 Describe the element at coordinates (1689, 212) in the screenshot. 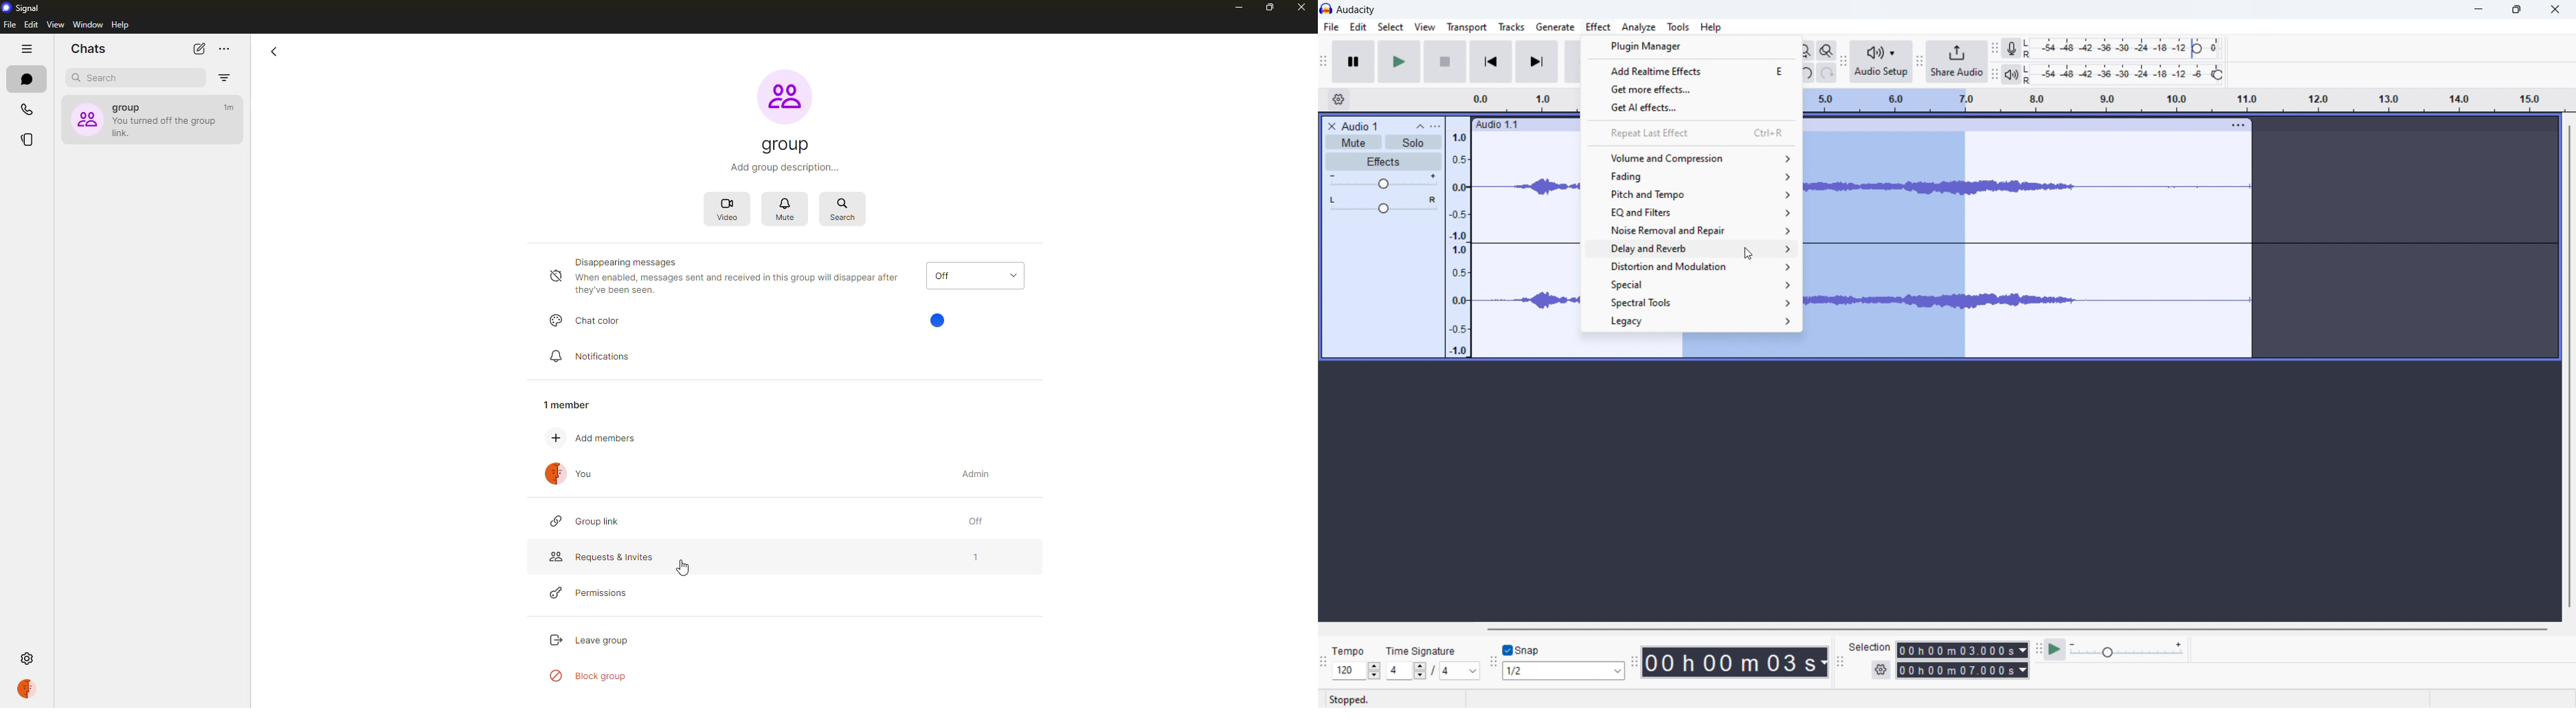

I see `eq and filters` at that location.